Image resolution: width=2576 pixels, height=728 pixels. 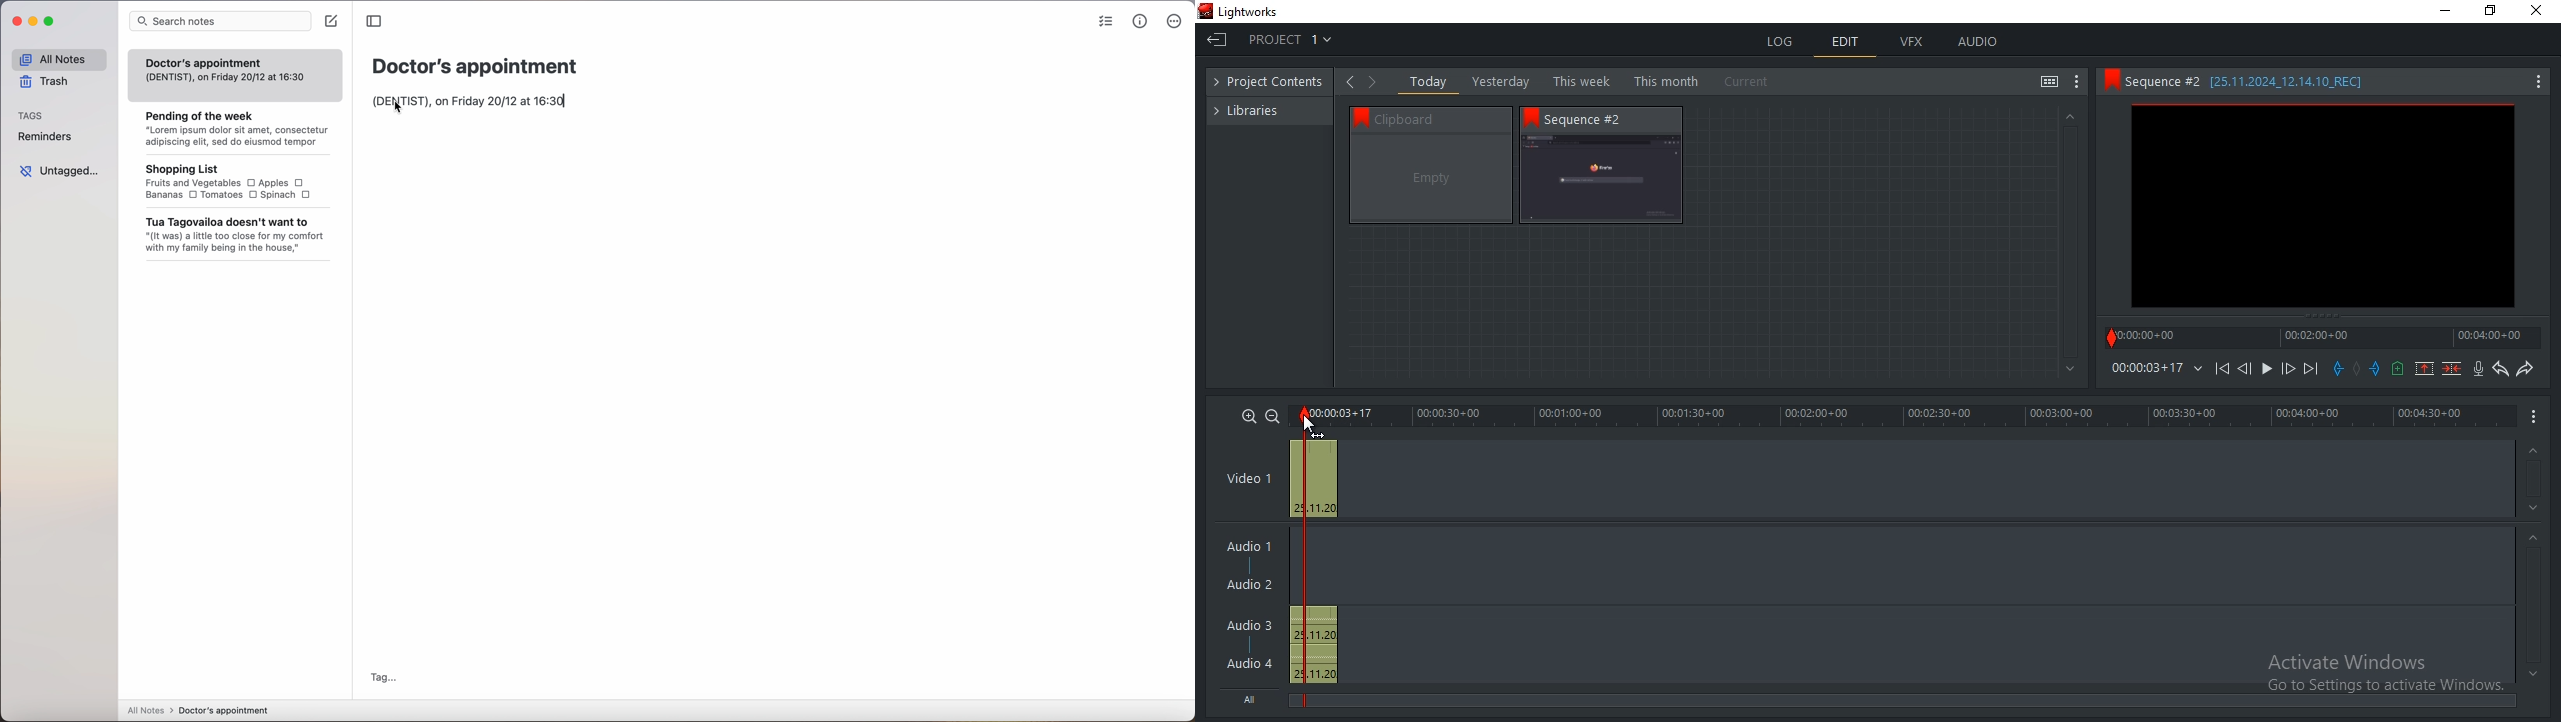 I want to click on create note, so click(x=334, y=22).